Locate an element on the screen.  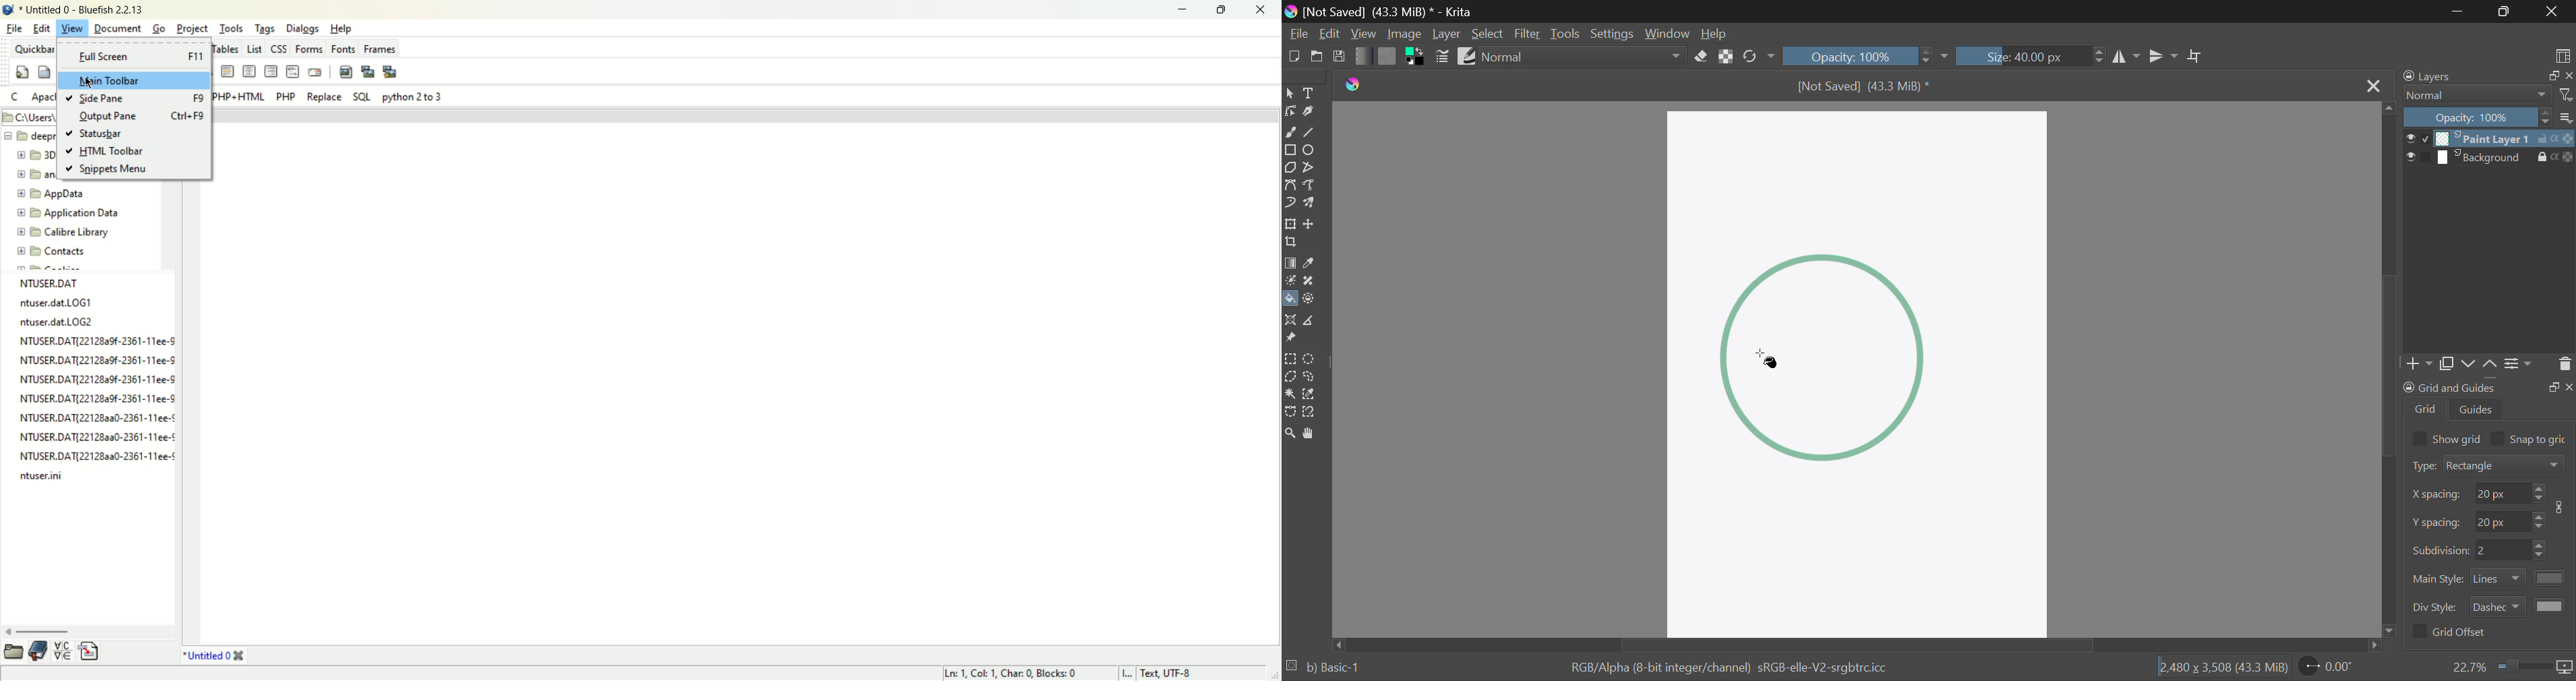
Edit Shapes is located at coordinates (1290, 111).